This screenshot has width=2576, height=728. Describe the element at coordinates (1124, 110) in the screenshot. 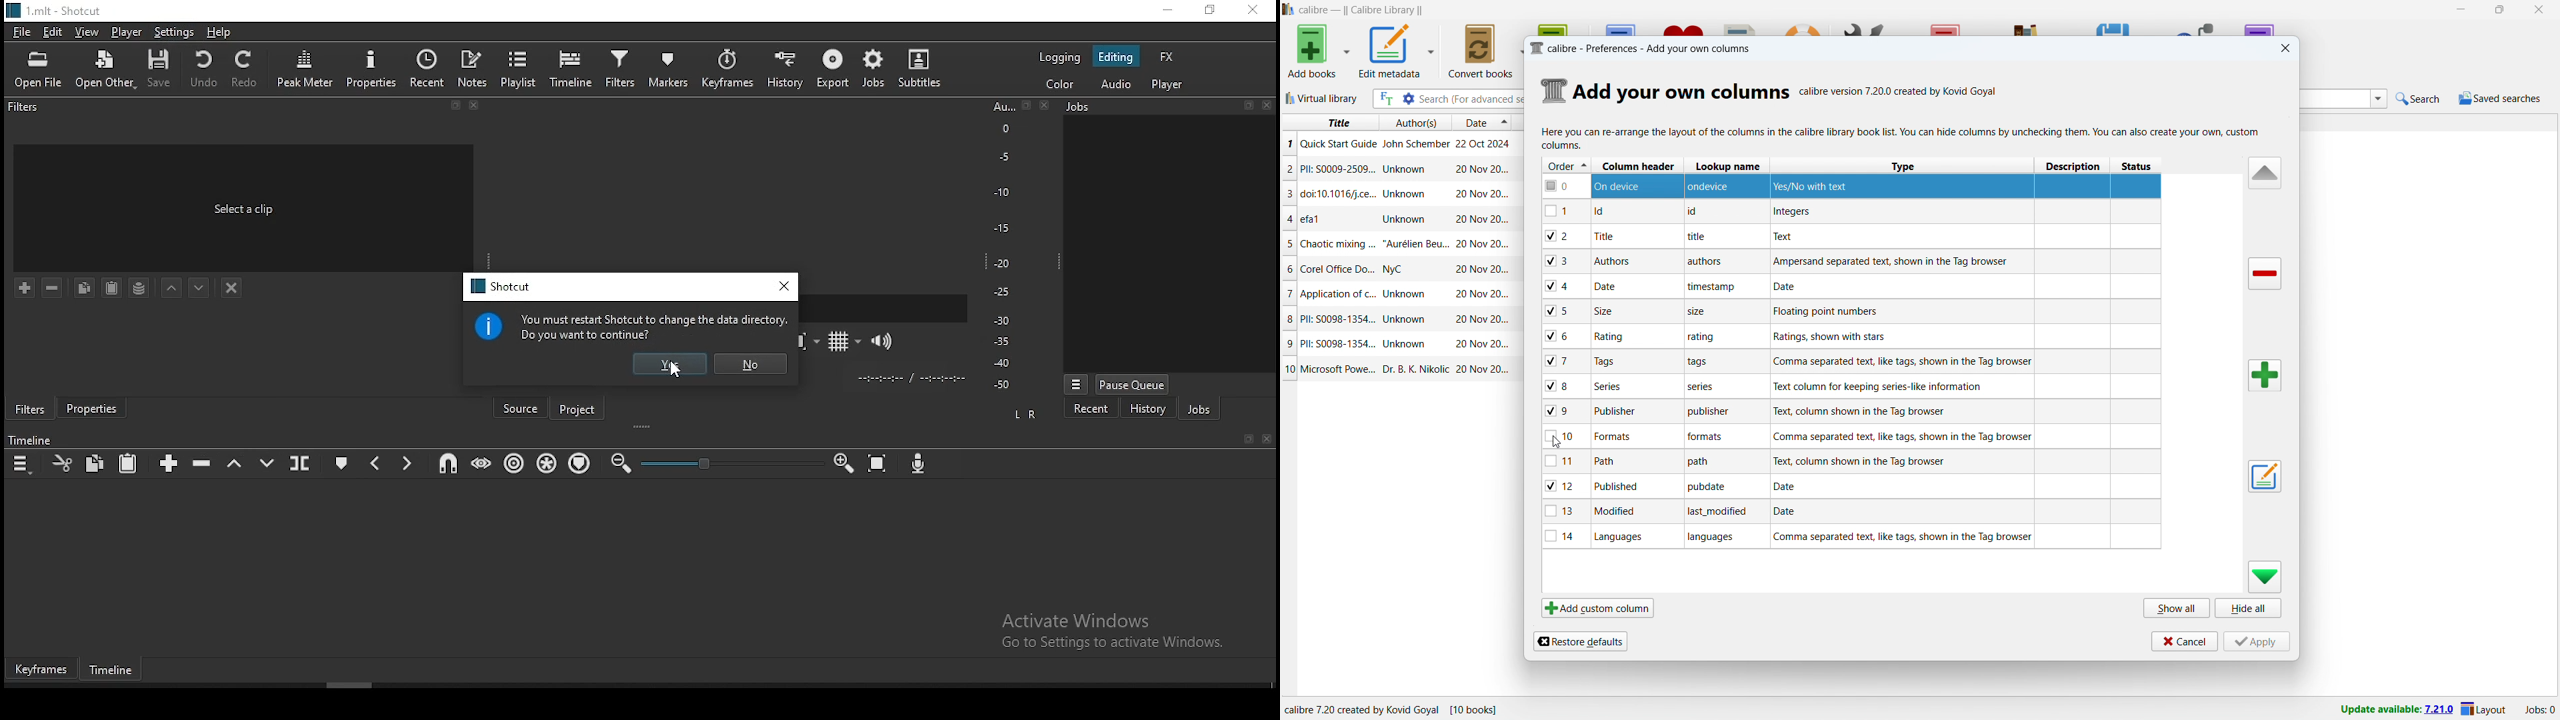

I see `Jobs` at that location.